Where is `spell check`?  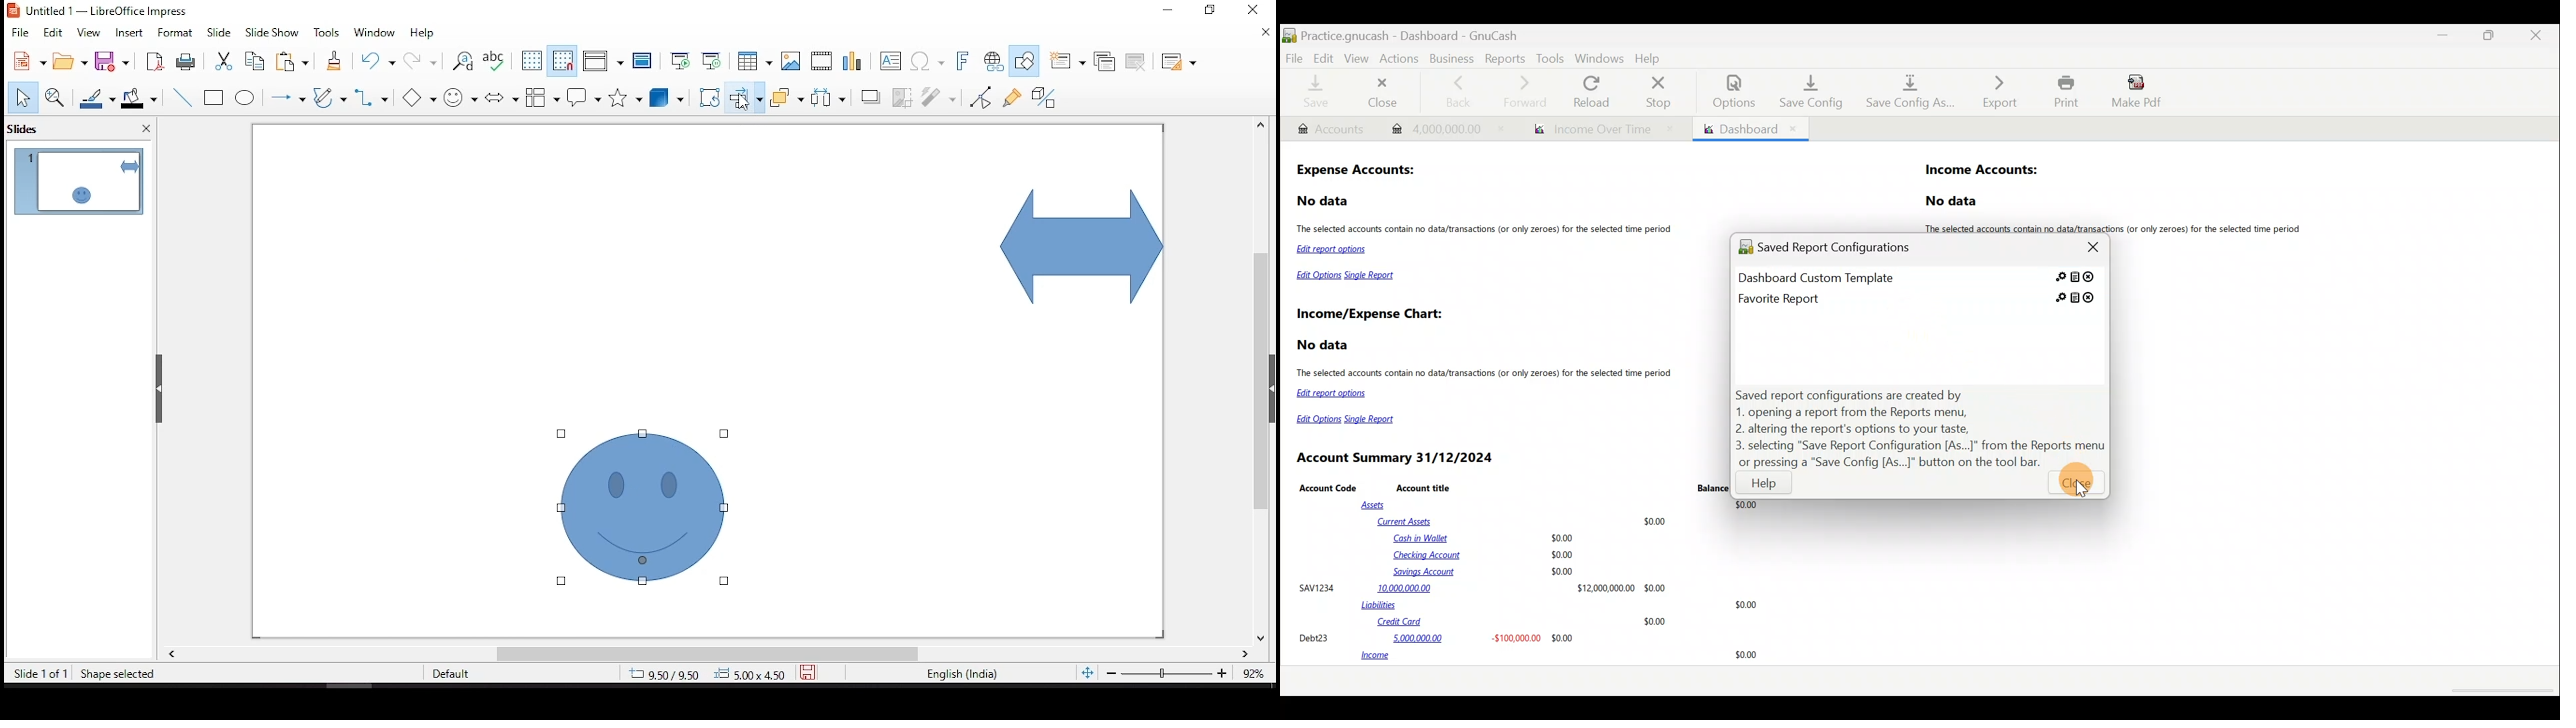
spell check is located at coordinates (494, 63).